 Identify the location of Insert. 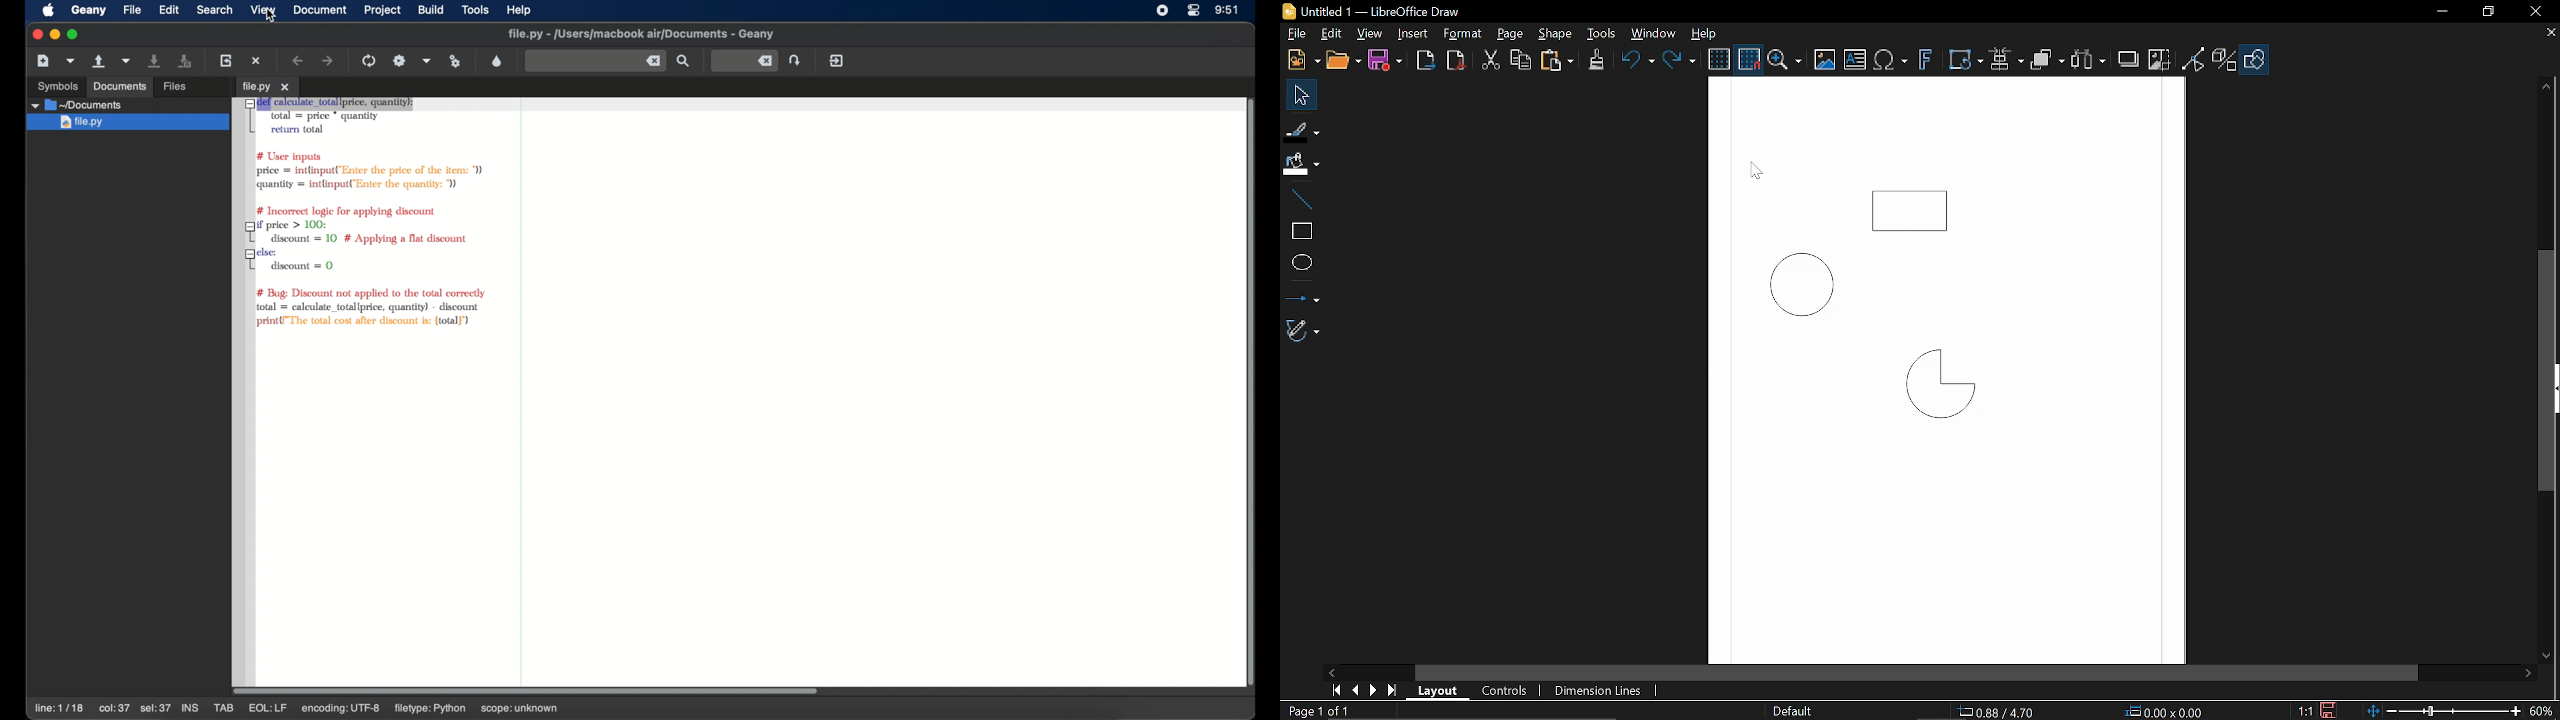
(1411, 35).